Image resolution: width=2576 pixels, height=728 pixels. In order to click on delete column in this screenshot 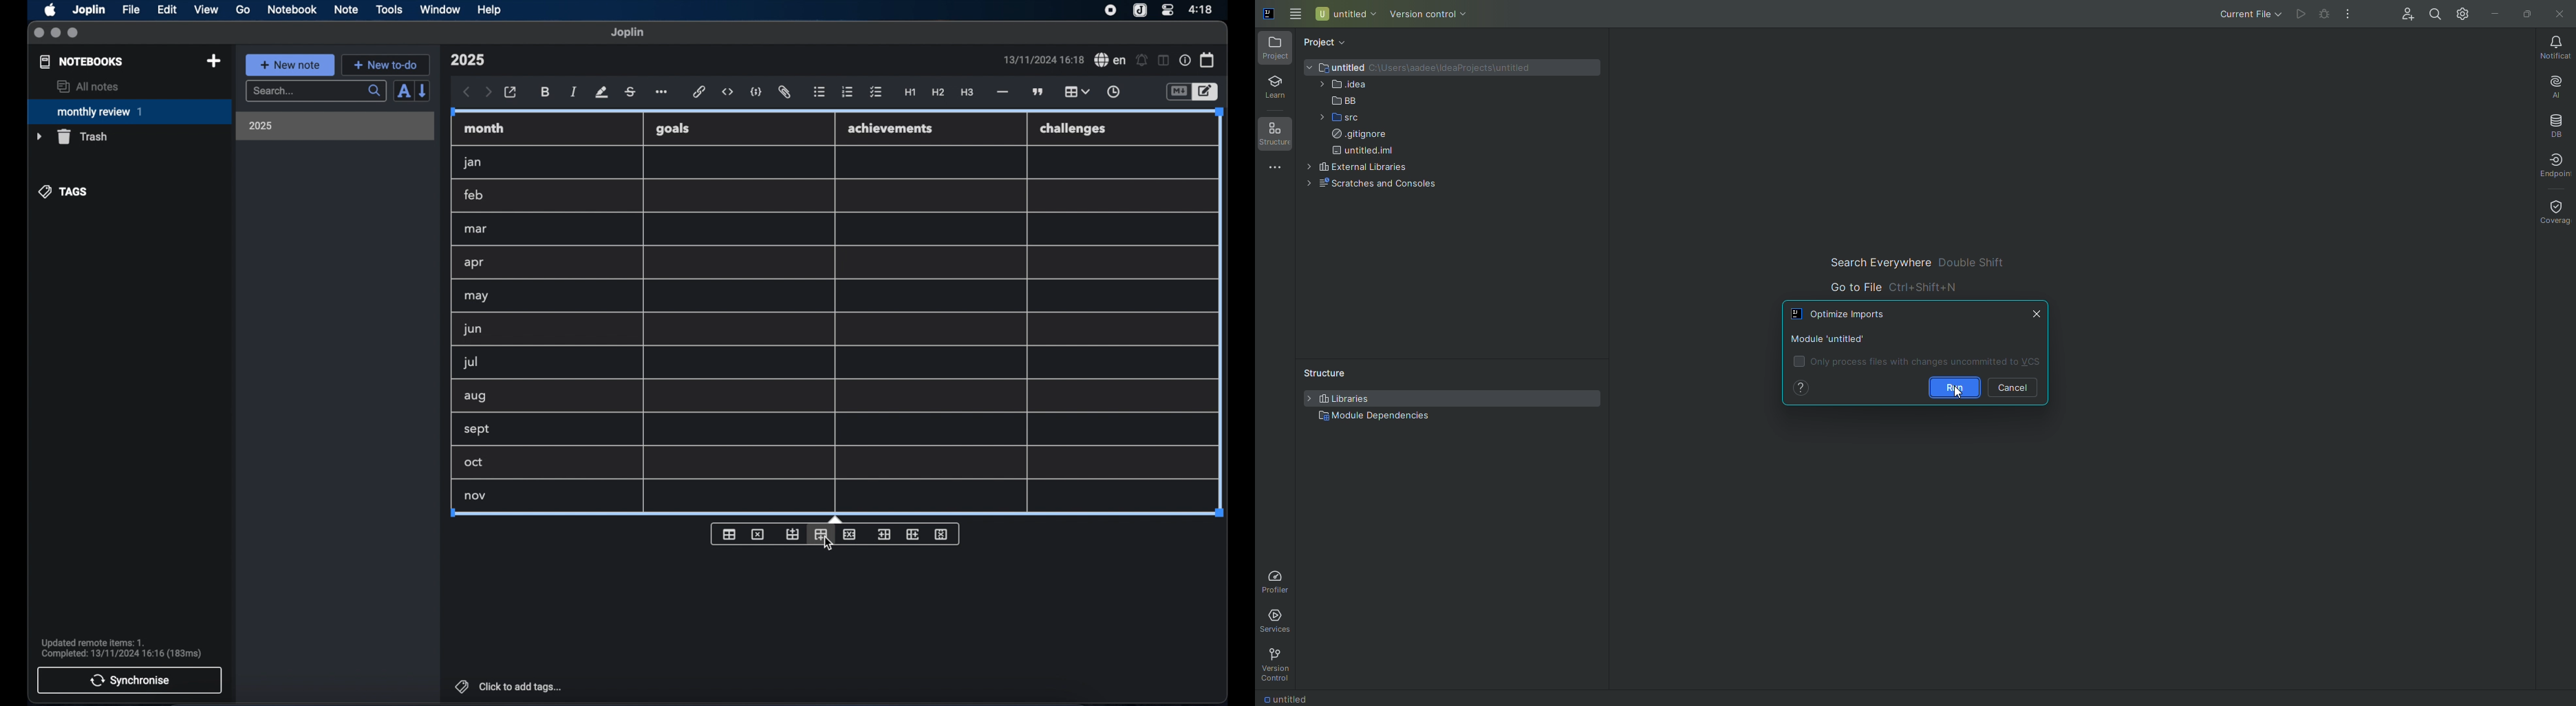, I will do `click(943, 534)`.